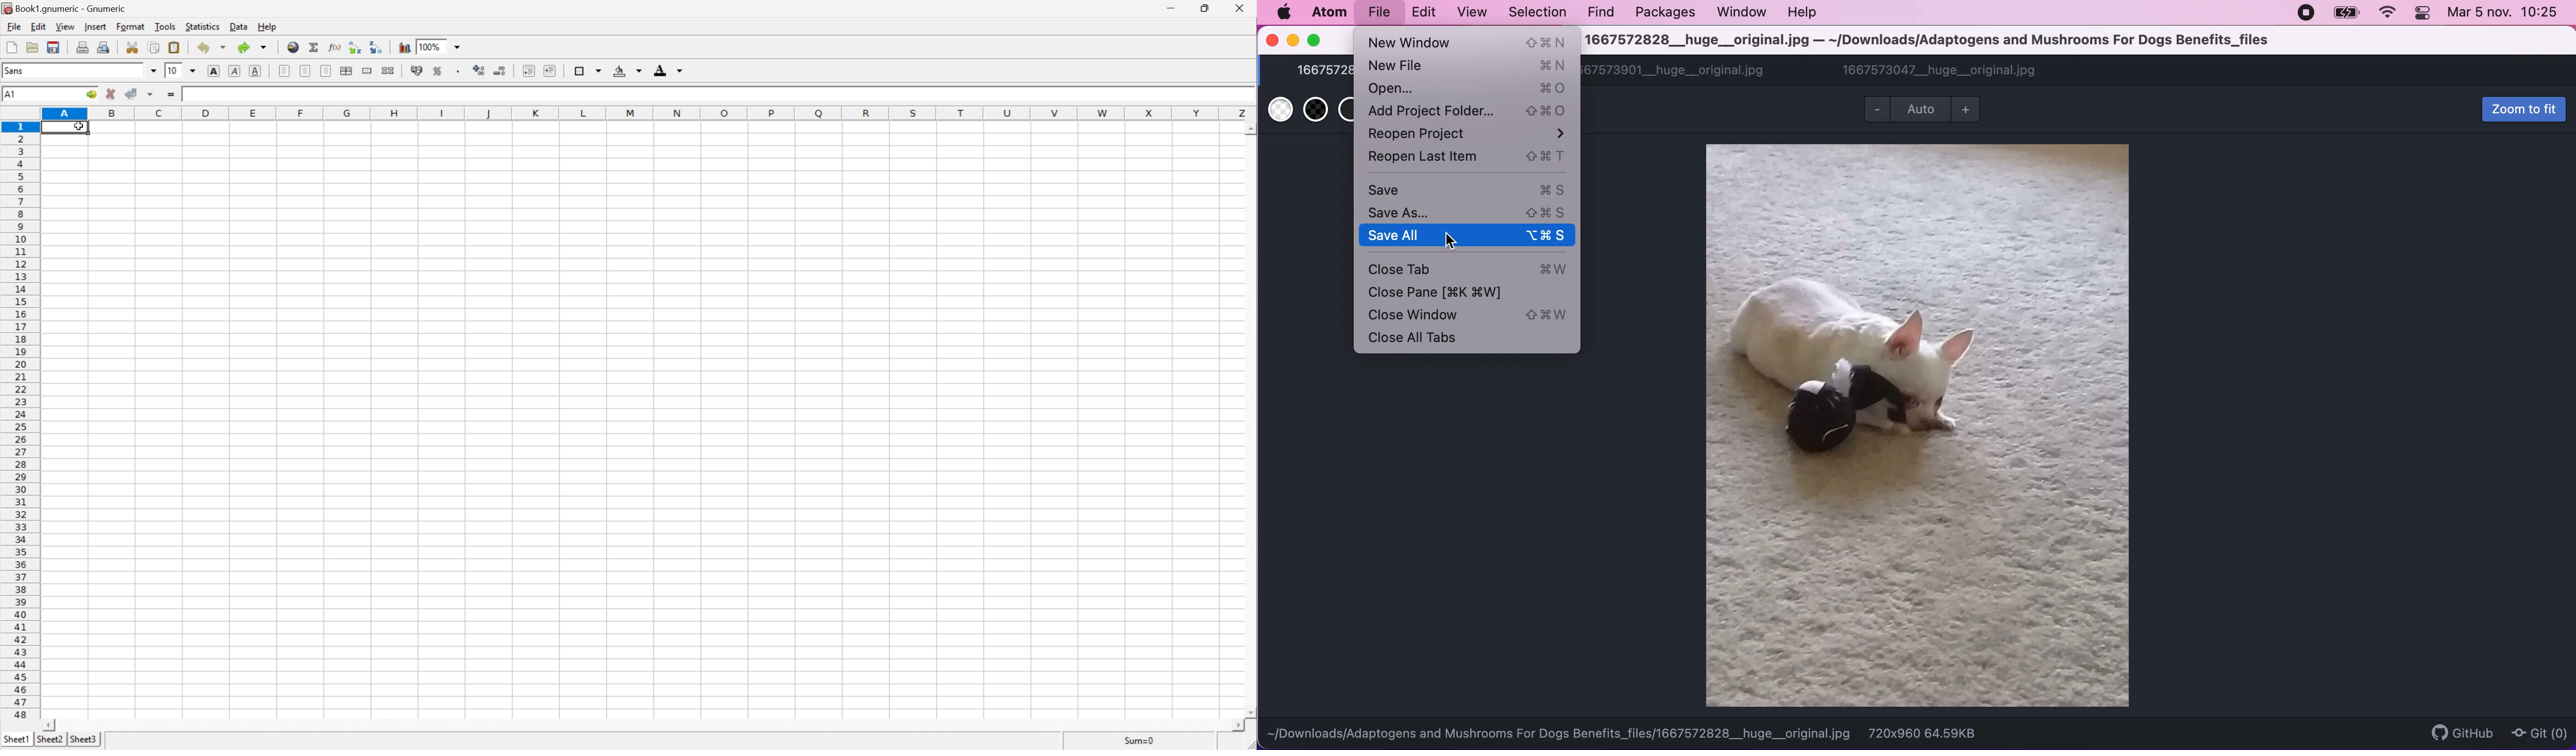  I want to click on Git (0), so click(2538, 732).